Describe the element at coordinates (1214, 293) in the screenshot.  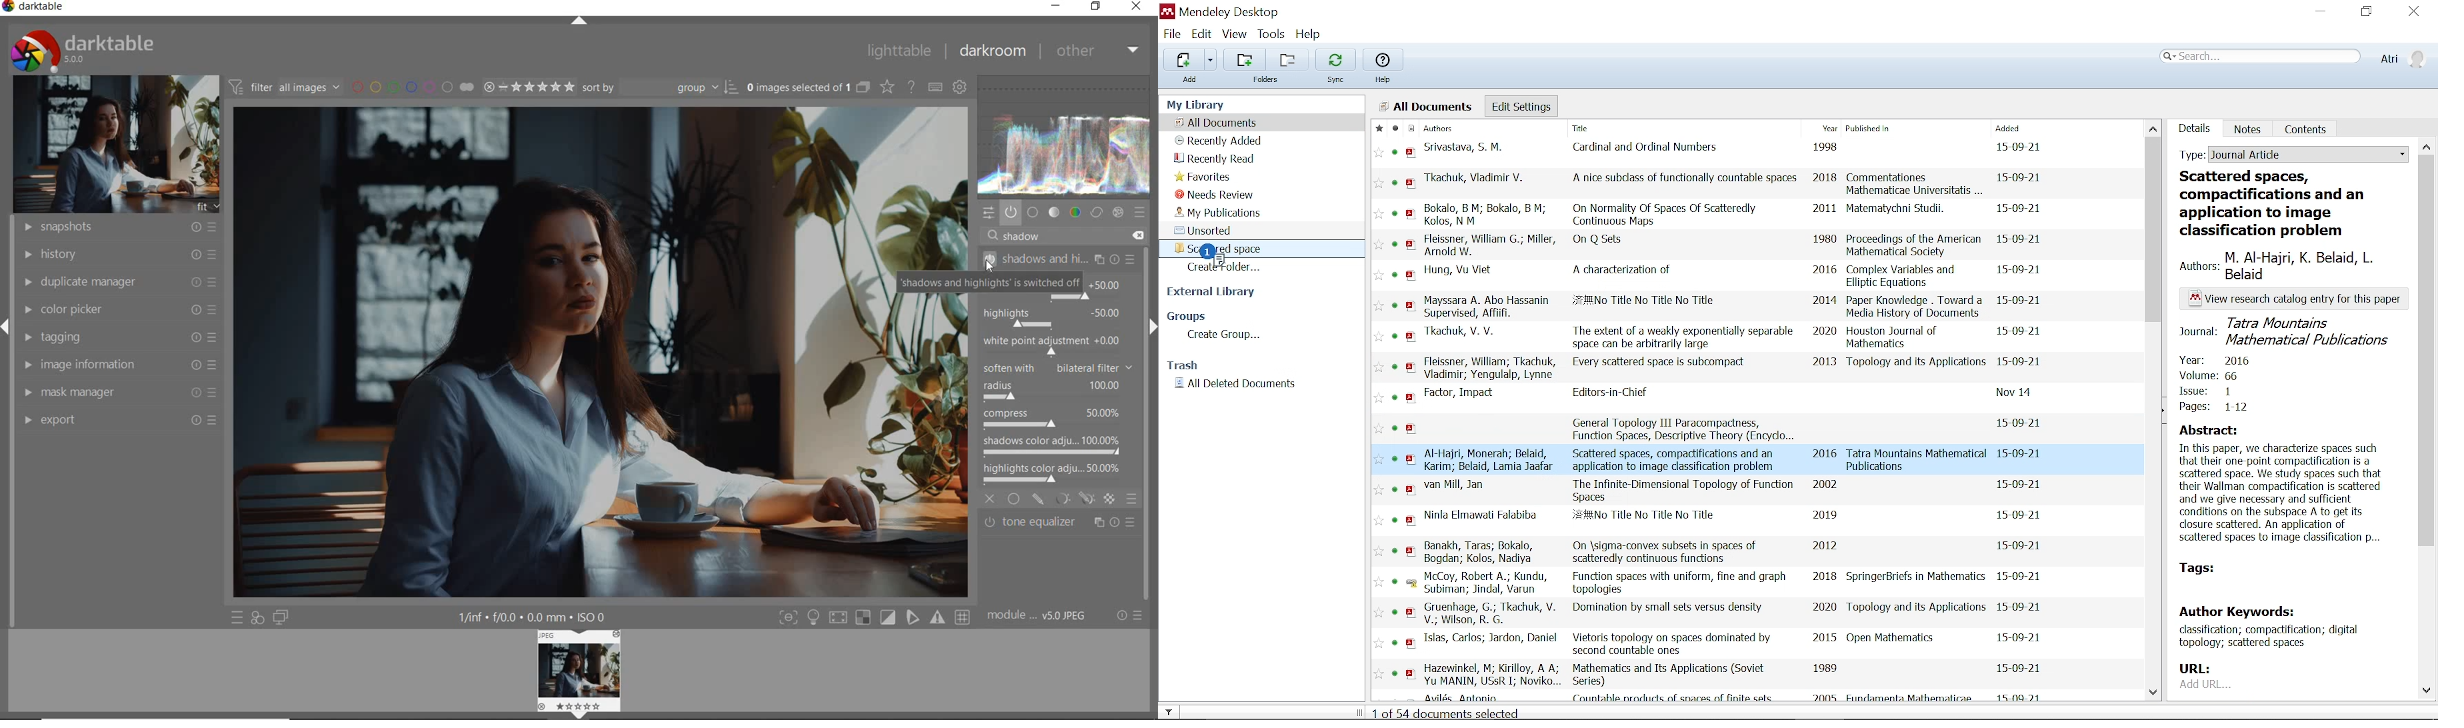
I see `External Library` at that location.